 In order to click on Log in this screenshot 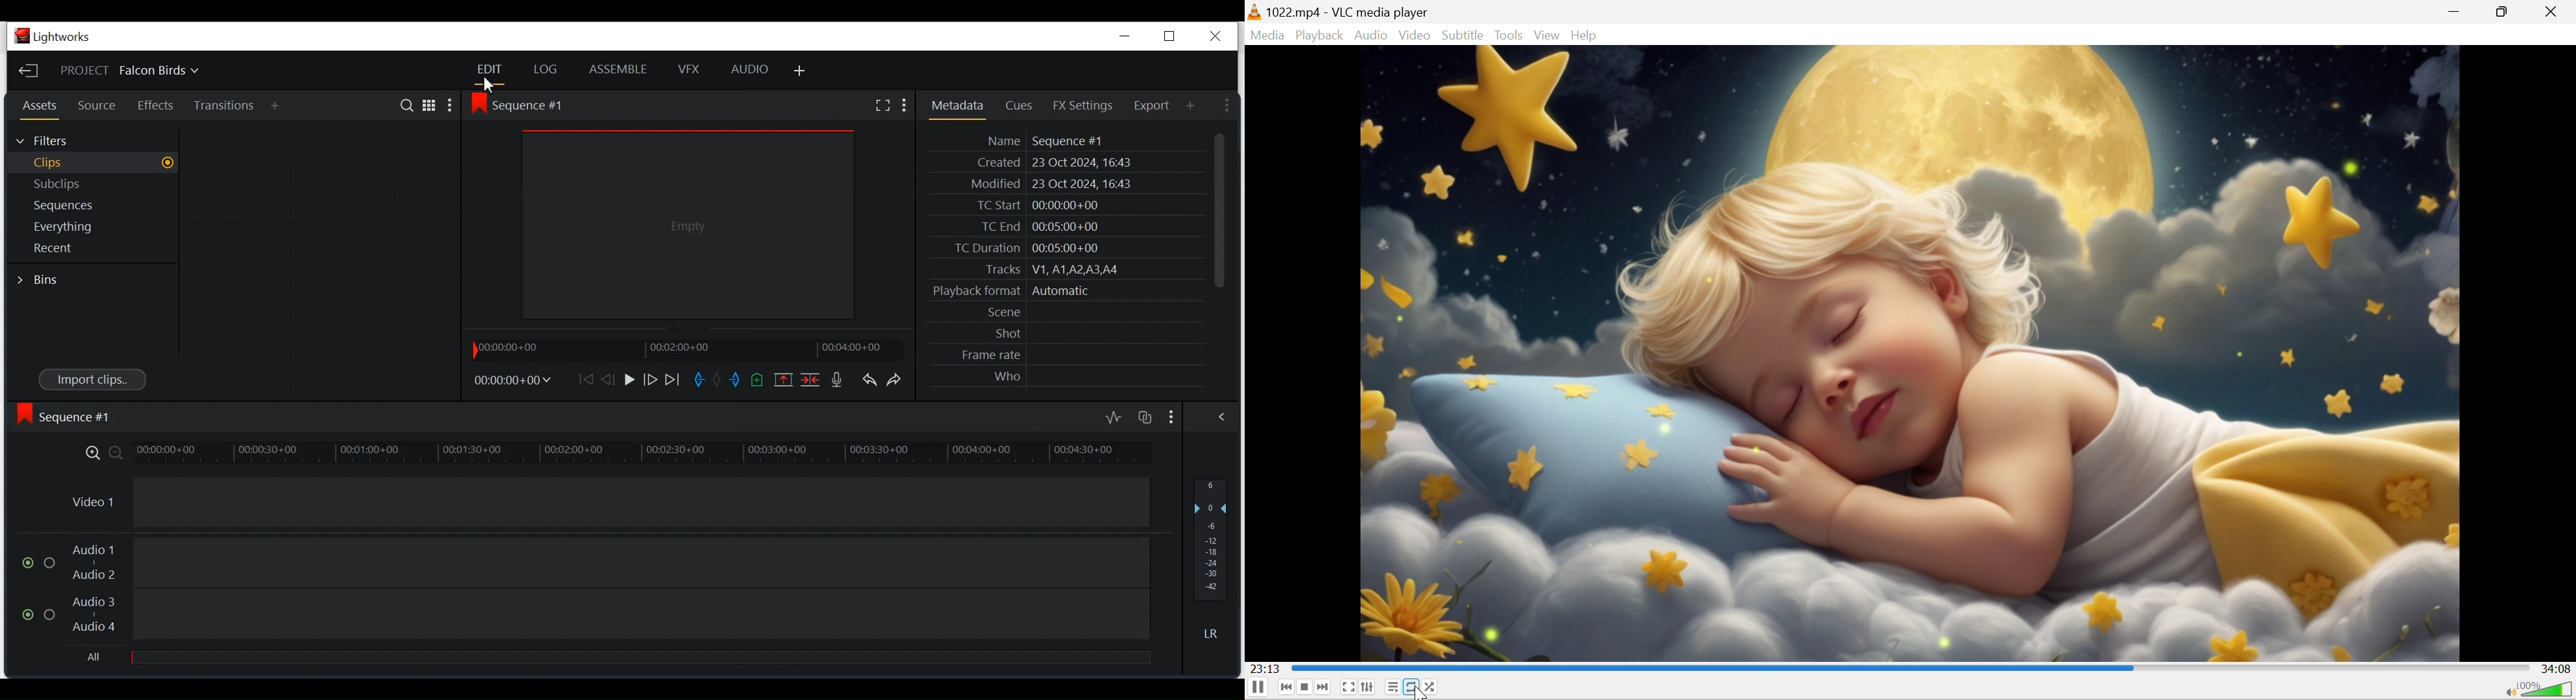, I will do `click(545, 68)`.